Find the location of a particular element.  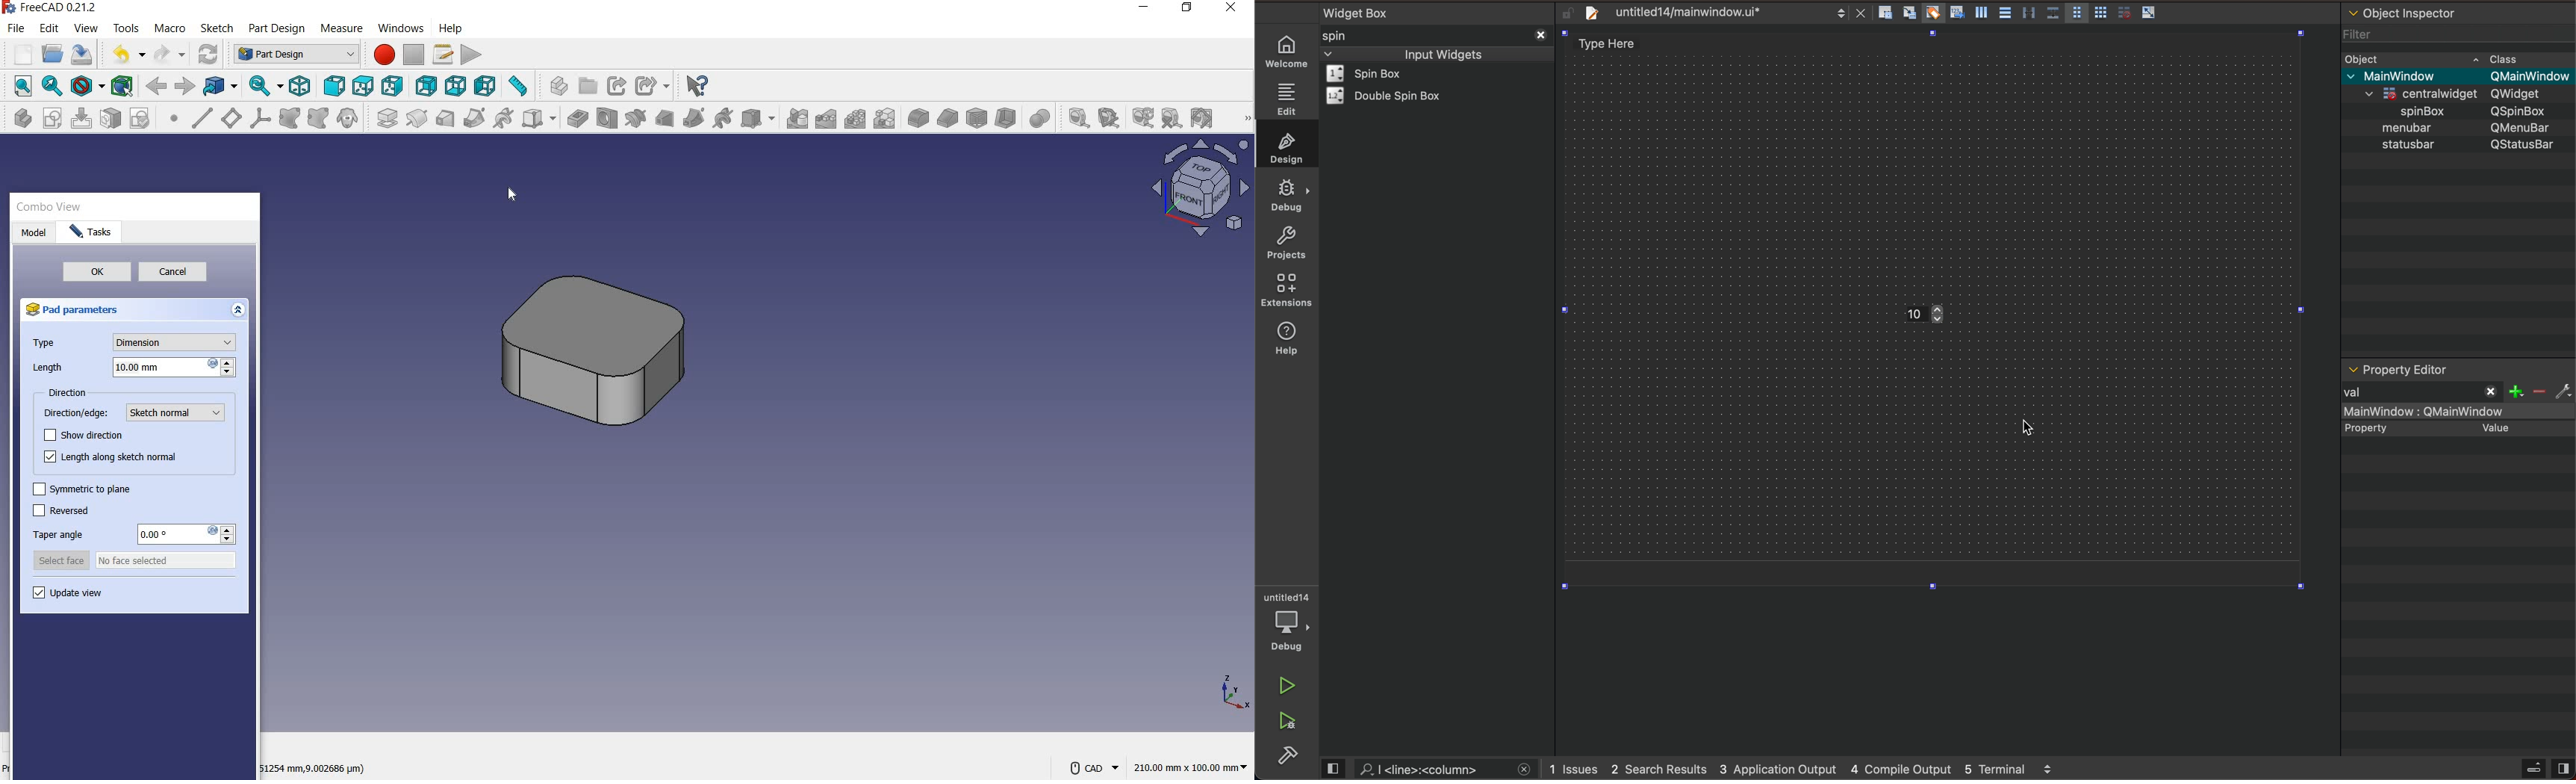

mirrored is located at coordinates (797, 120).